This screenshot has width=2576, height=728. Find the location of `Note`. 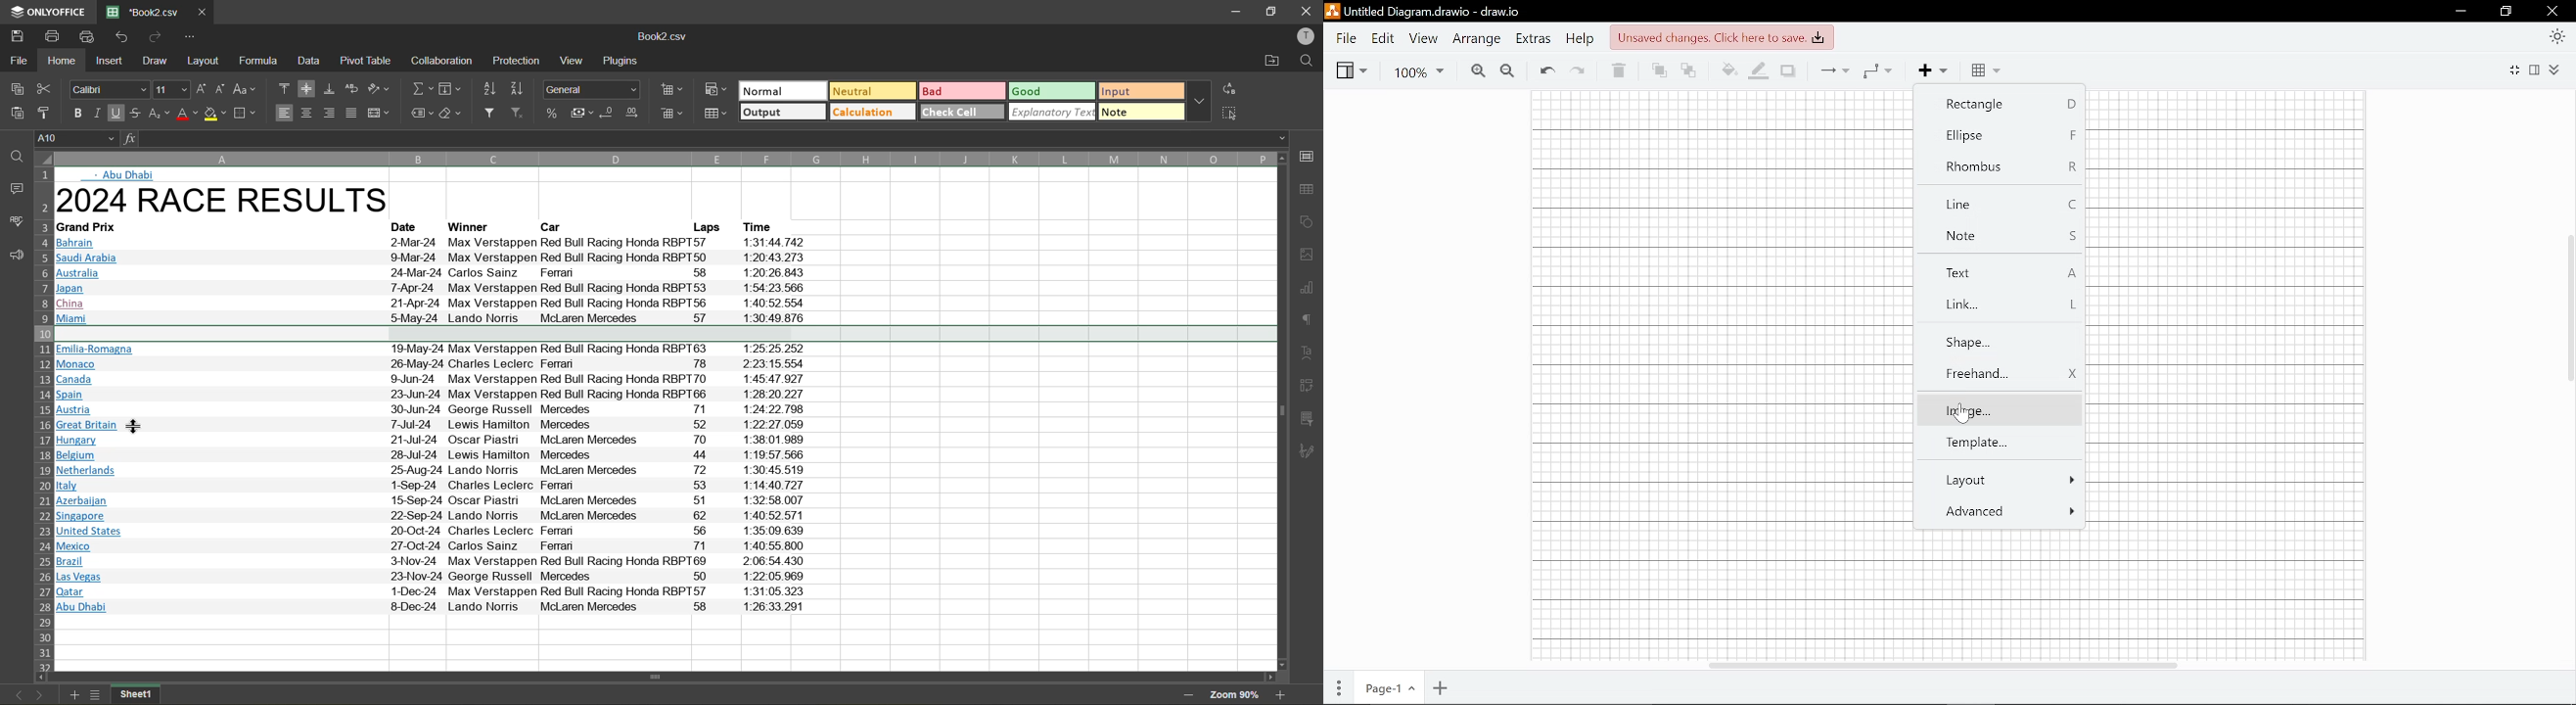

Note is located at coordinates (2002, 235).